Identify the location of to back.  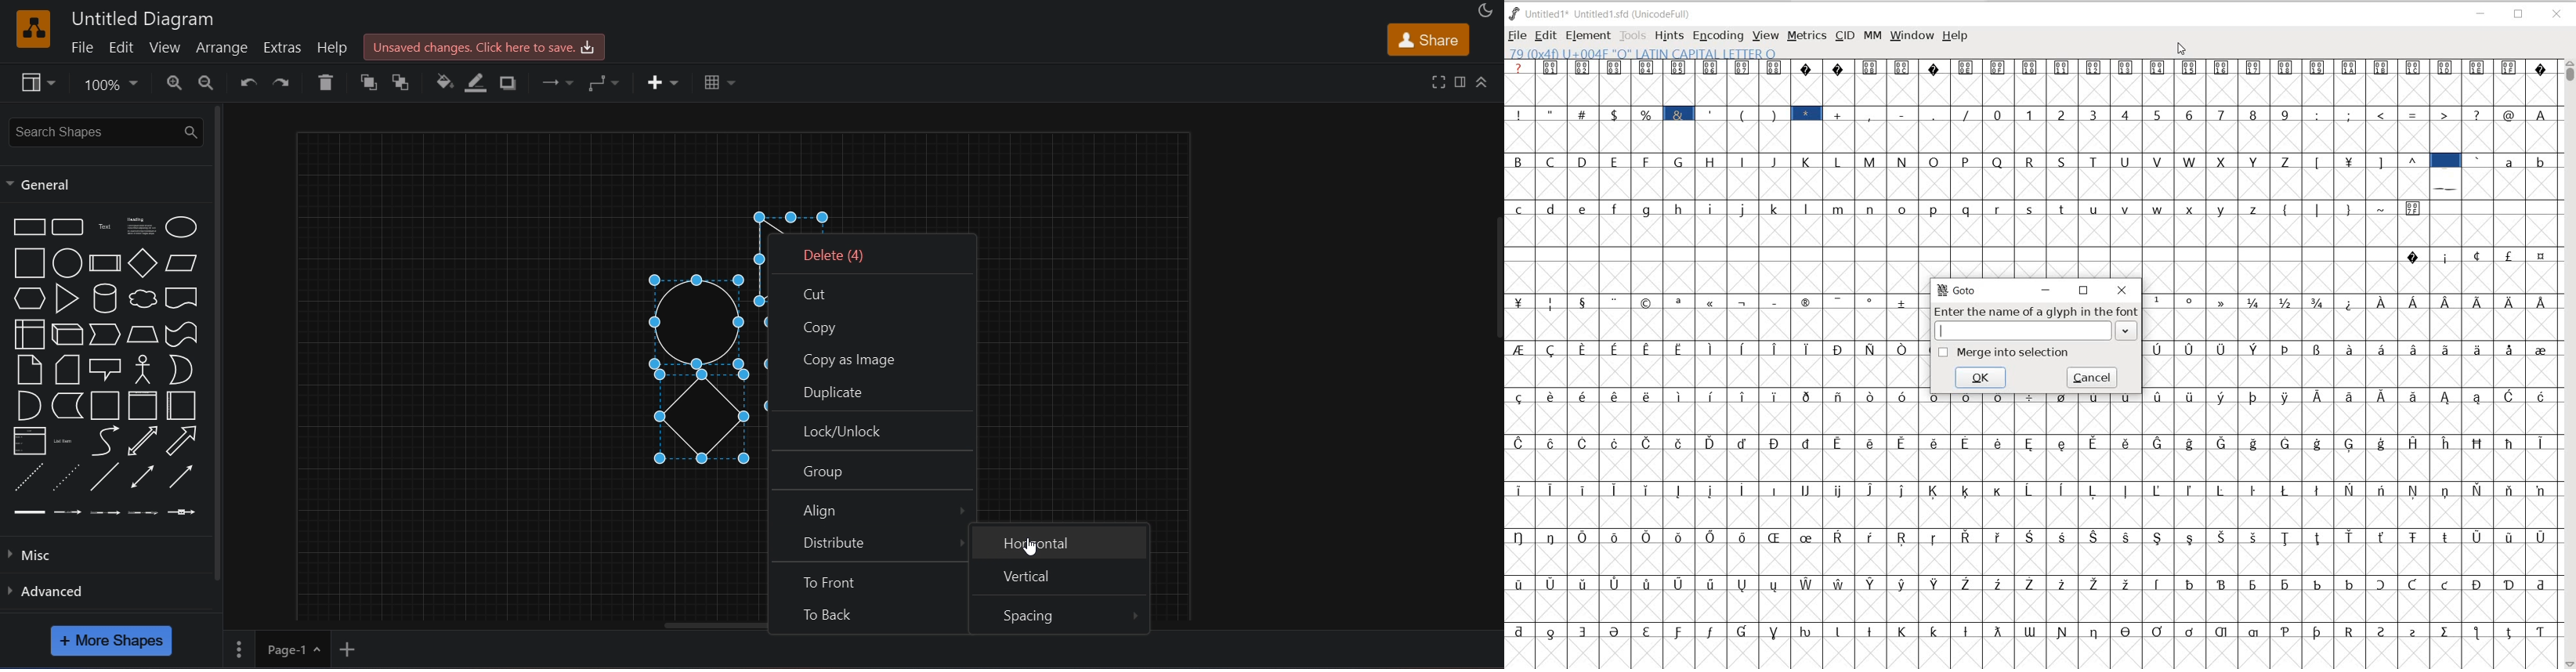
(867, 616).